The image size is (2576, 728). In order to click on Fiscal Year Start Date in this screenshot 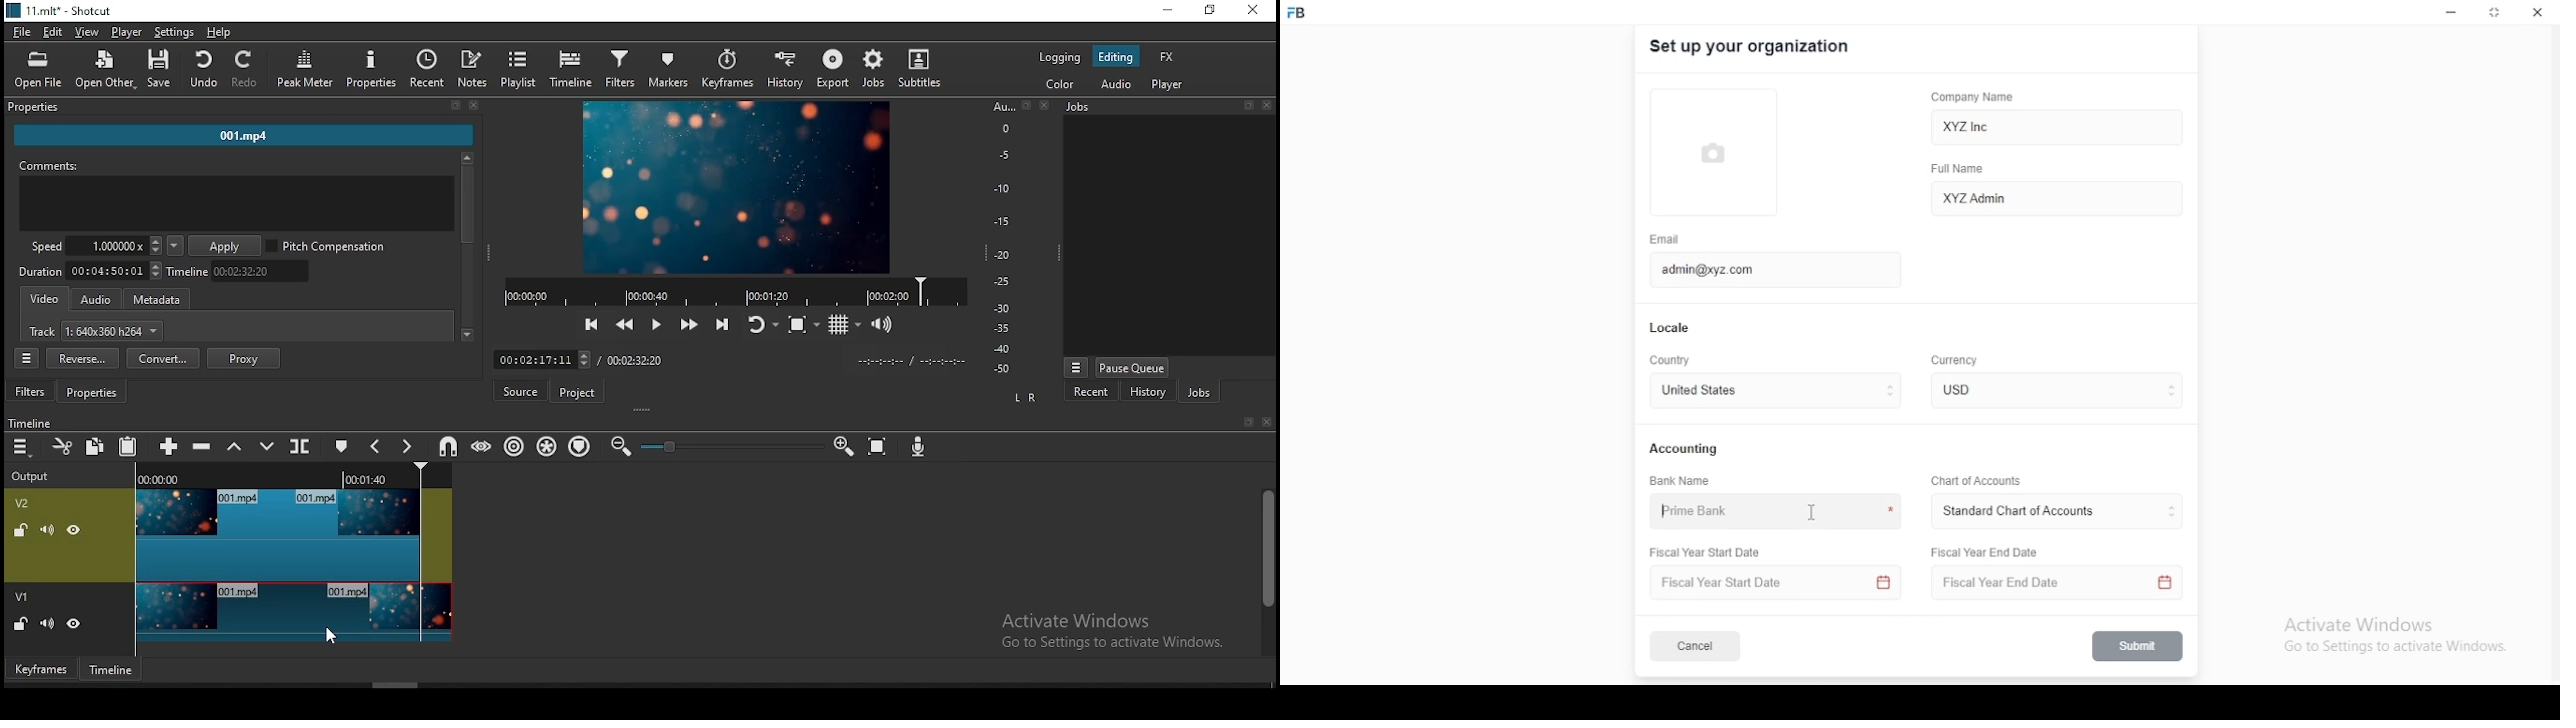, I will do `click(1778, 583)`.